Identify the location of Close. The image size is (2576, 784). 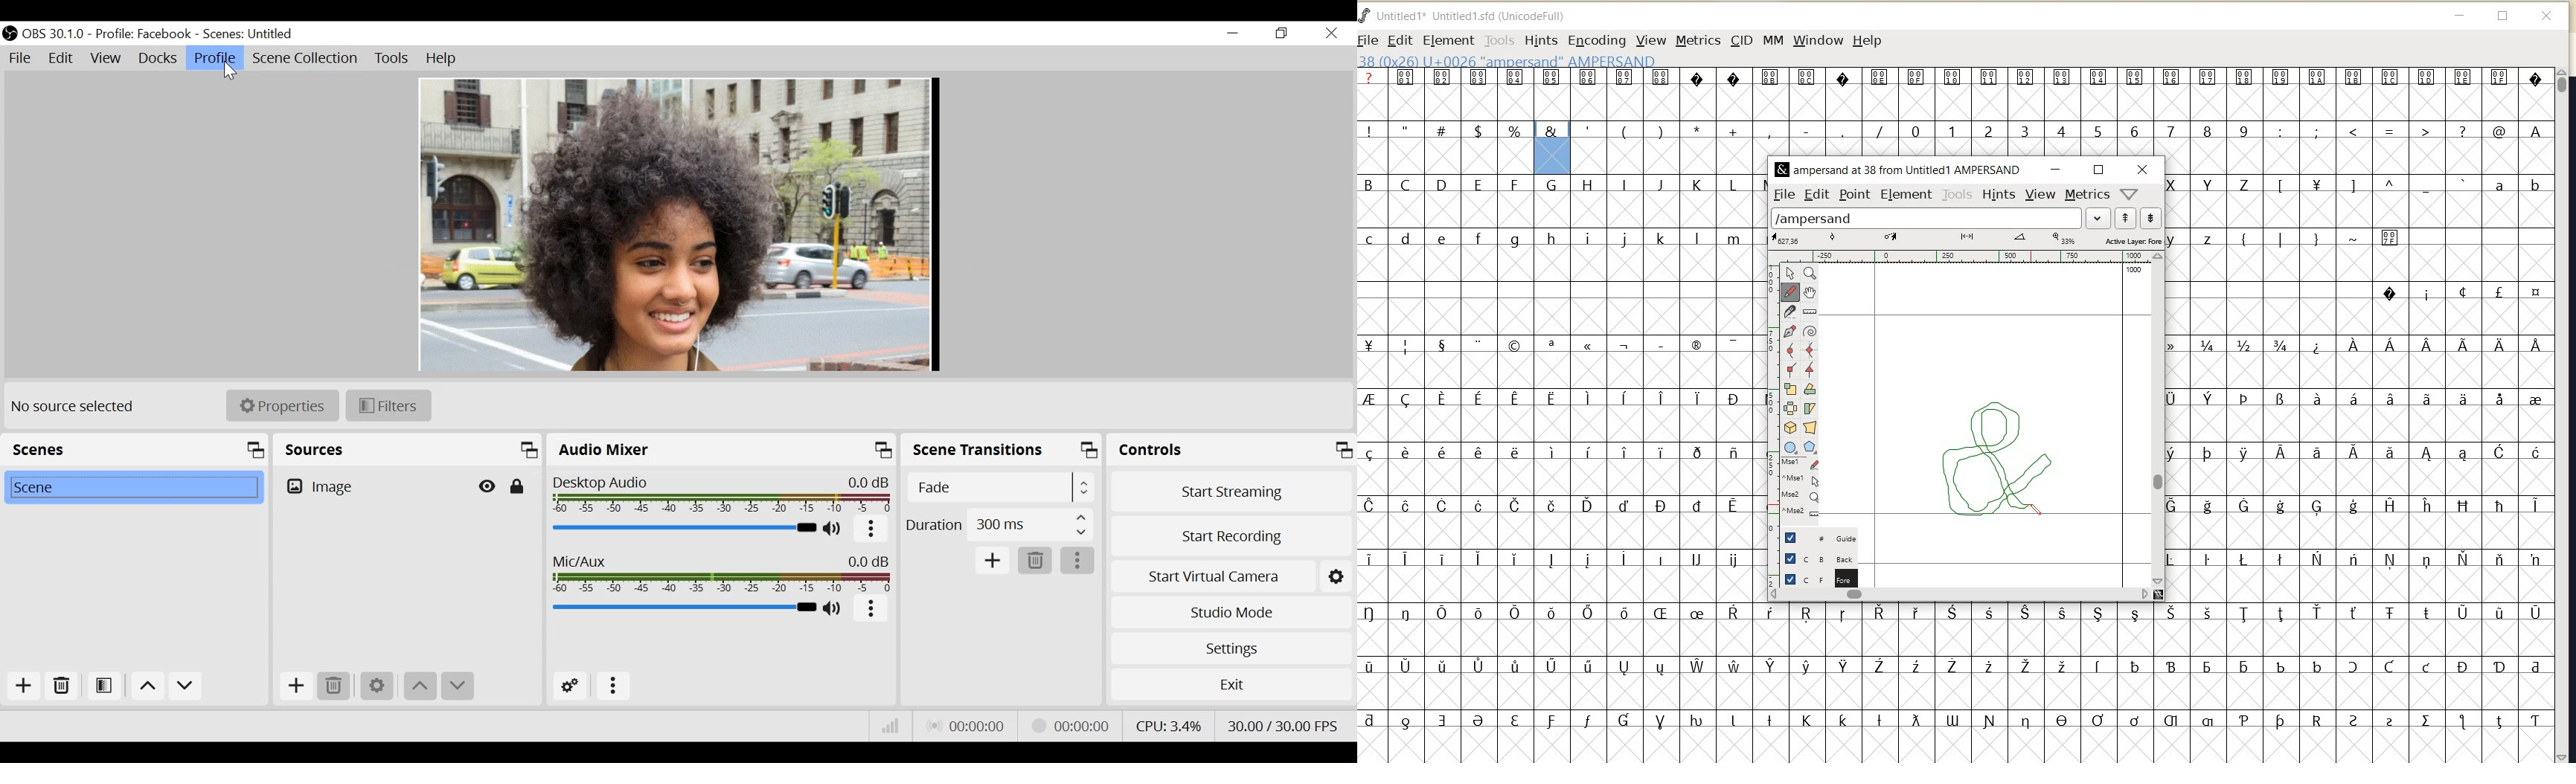
(1330, 32).